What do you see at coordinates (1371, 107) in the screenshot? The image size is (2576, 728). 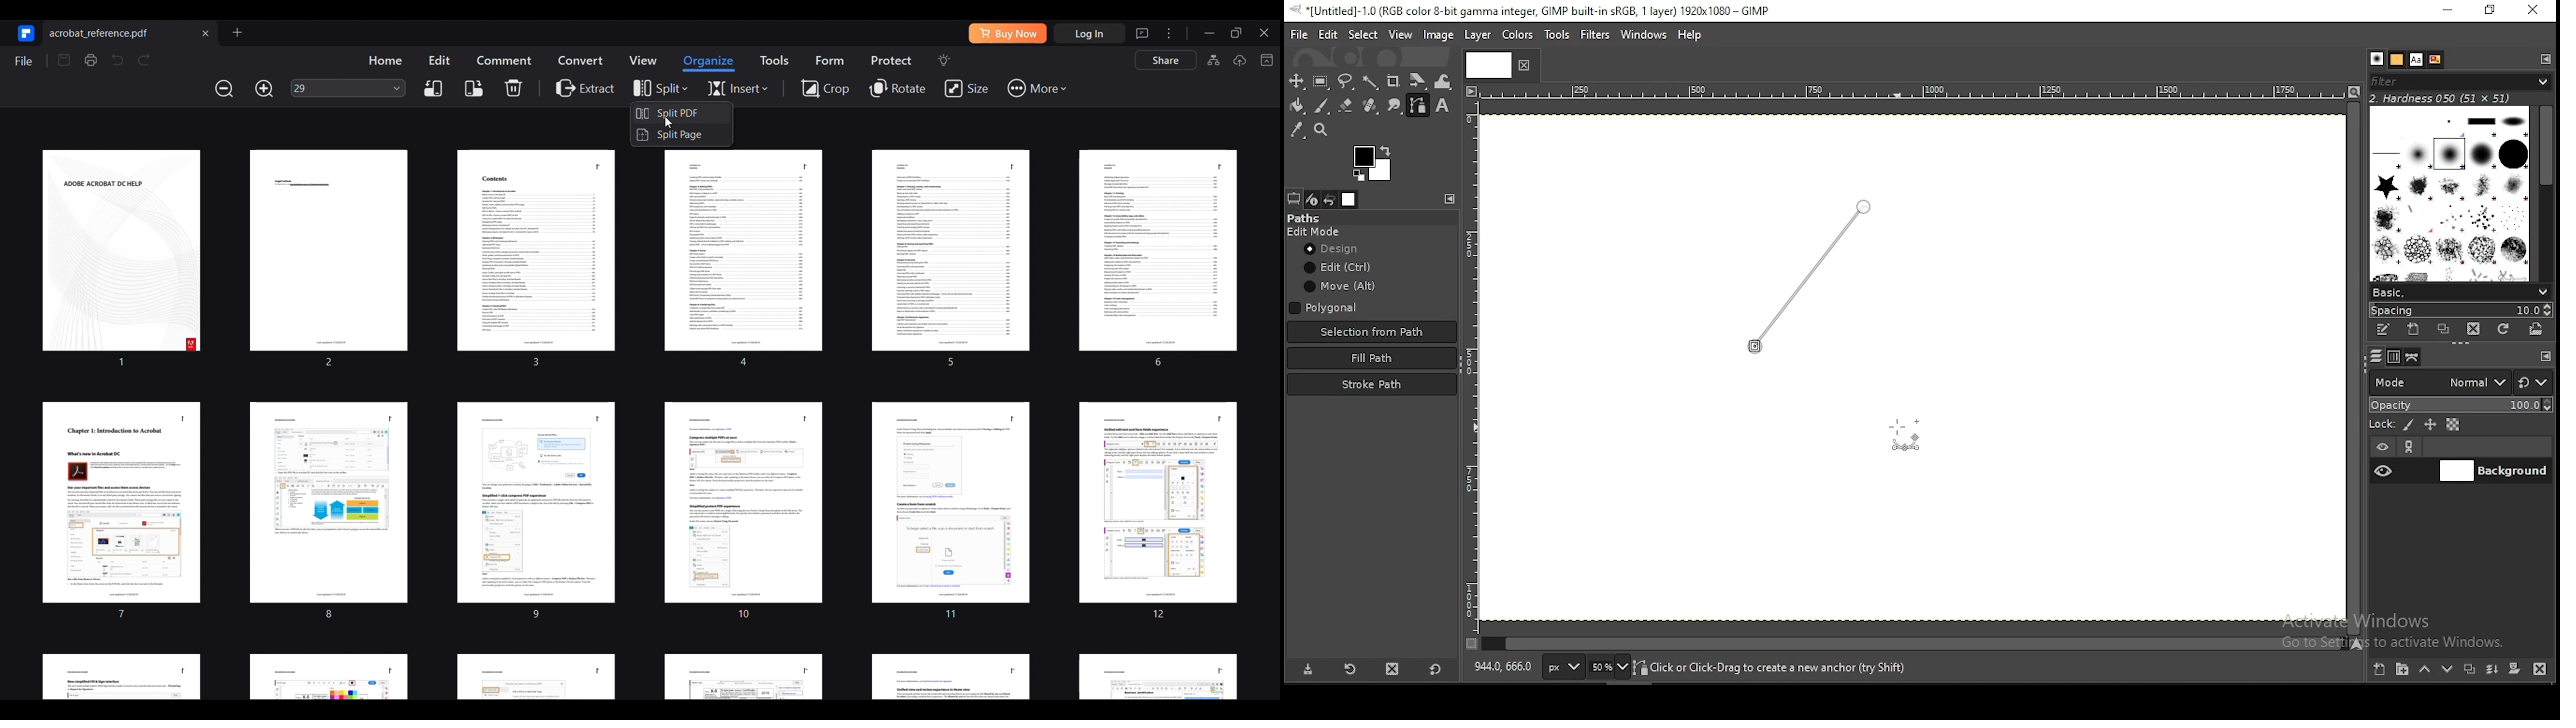 I see `heal tool` at bounding box center [1371, 107].